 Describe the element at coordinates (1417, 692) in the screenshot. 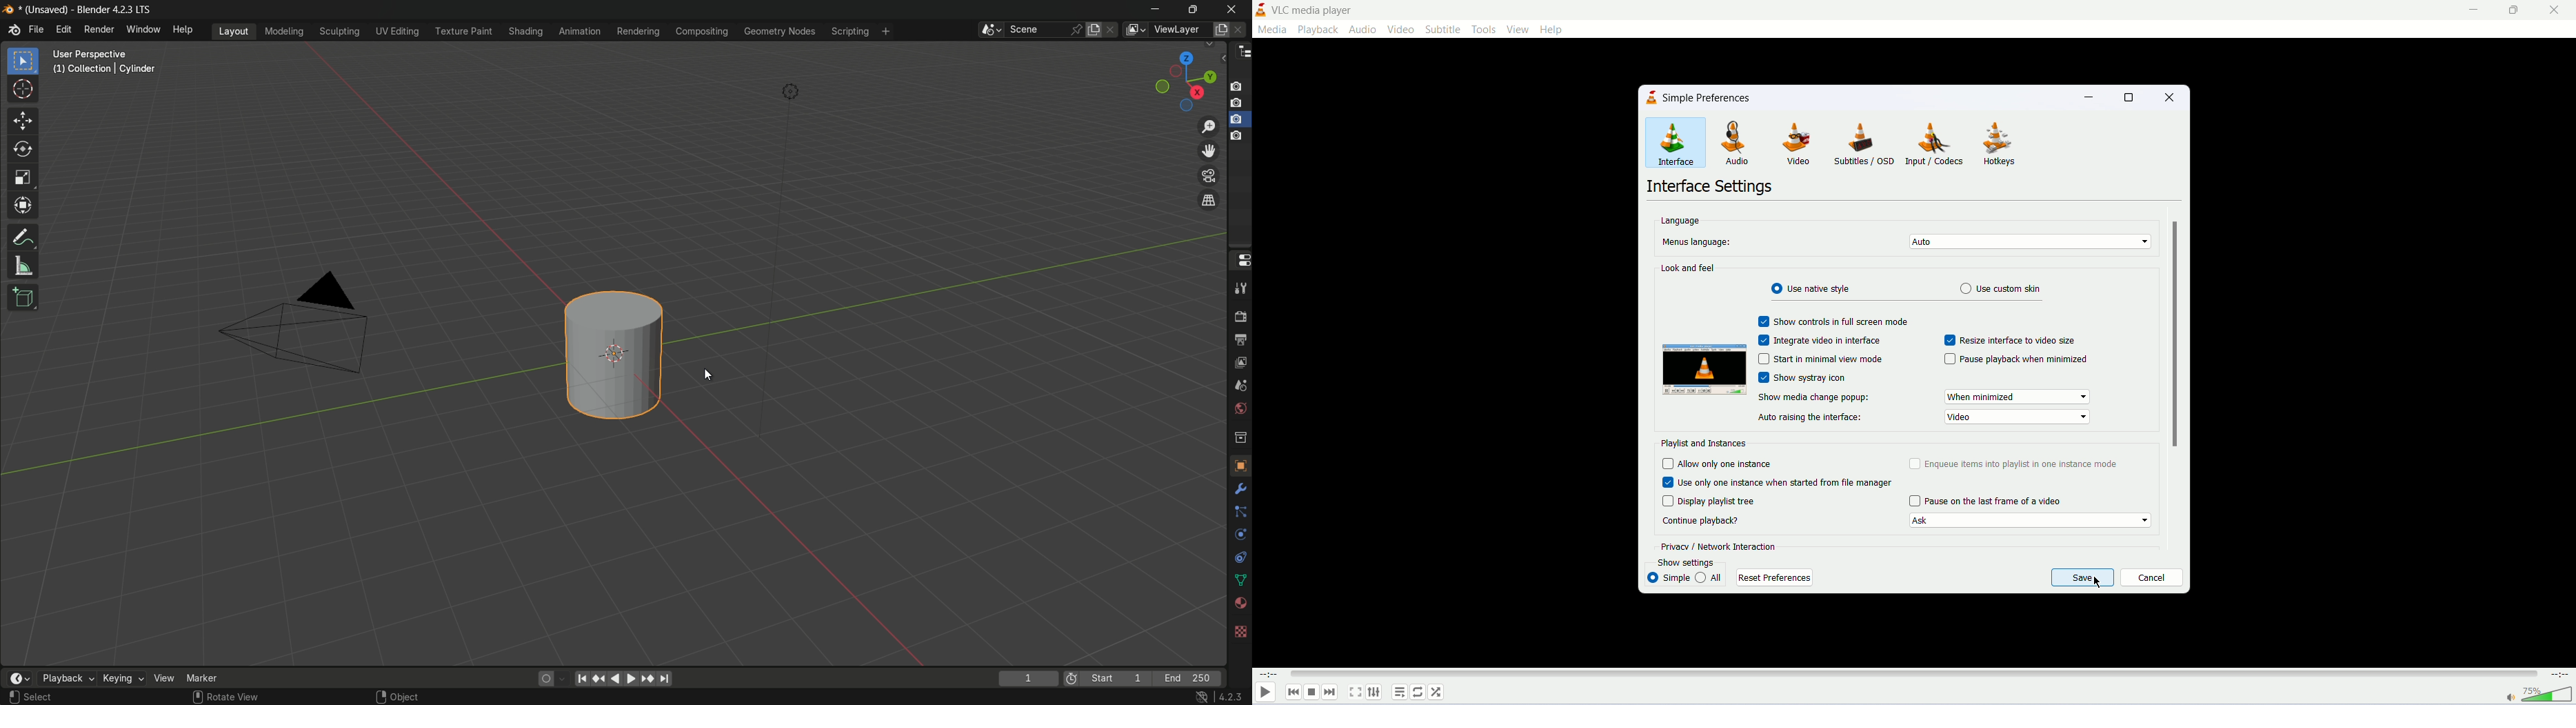

I see `loop` at that location.